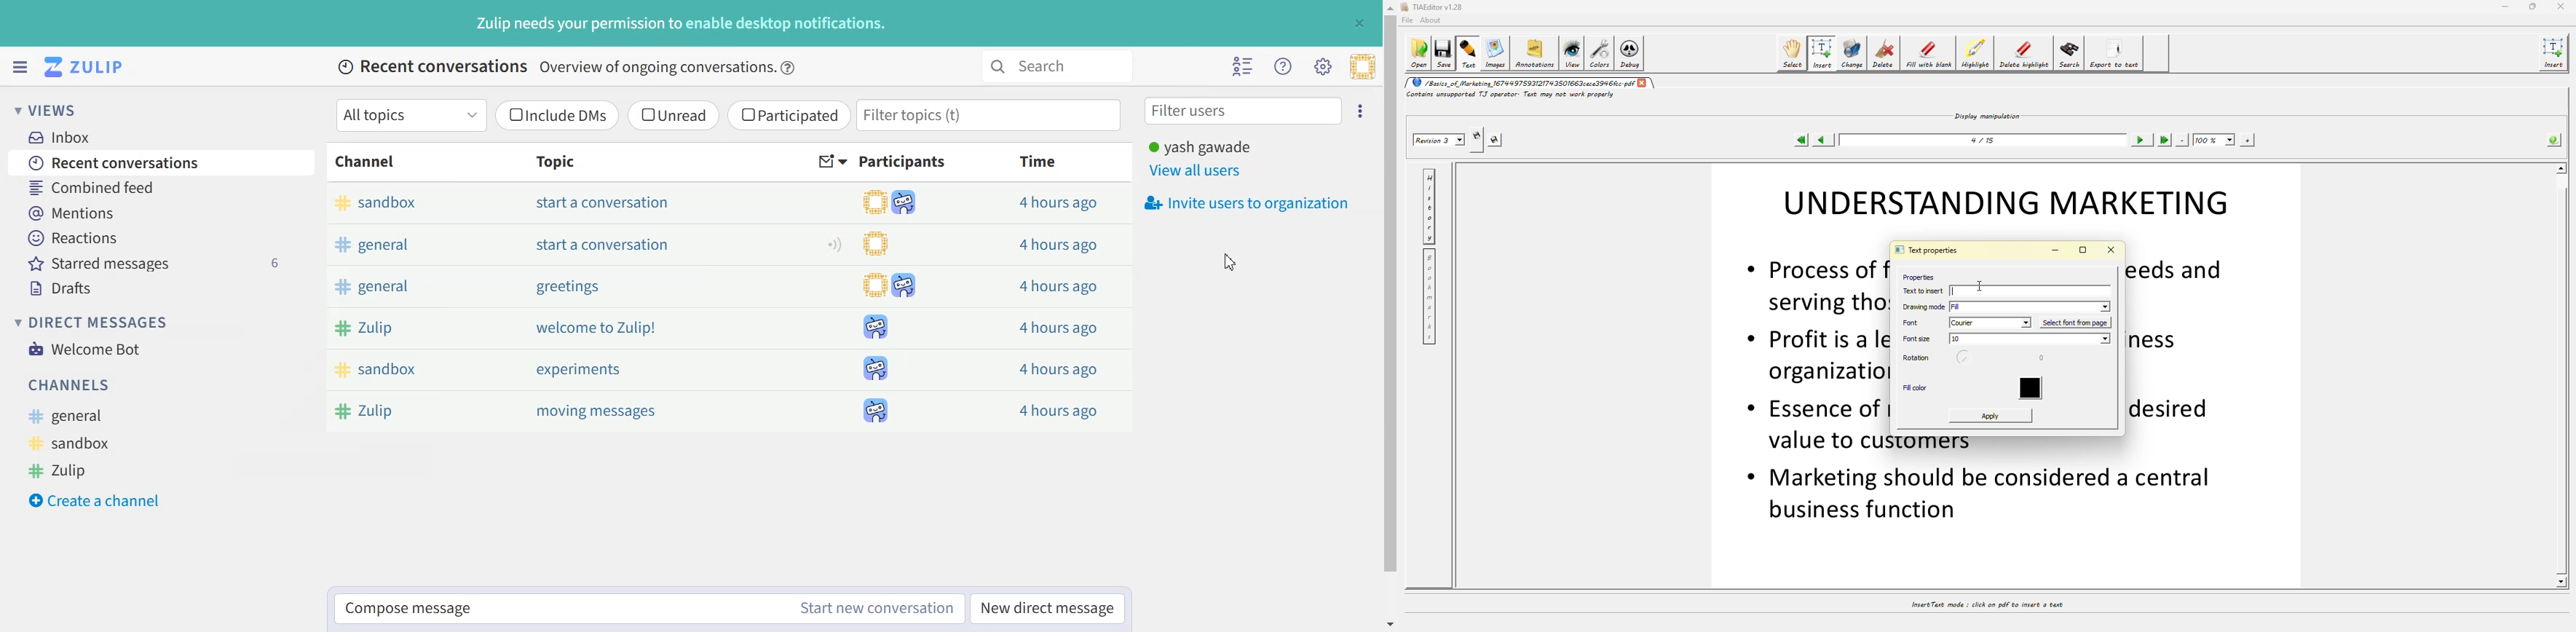 The width and height of the screenshot is (2576, 644). Describe the element at coordinates (1322, 66) in the screenshot. I see `Main menu` at that location.